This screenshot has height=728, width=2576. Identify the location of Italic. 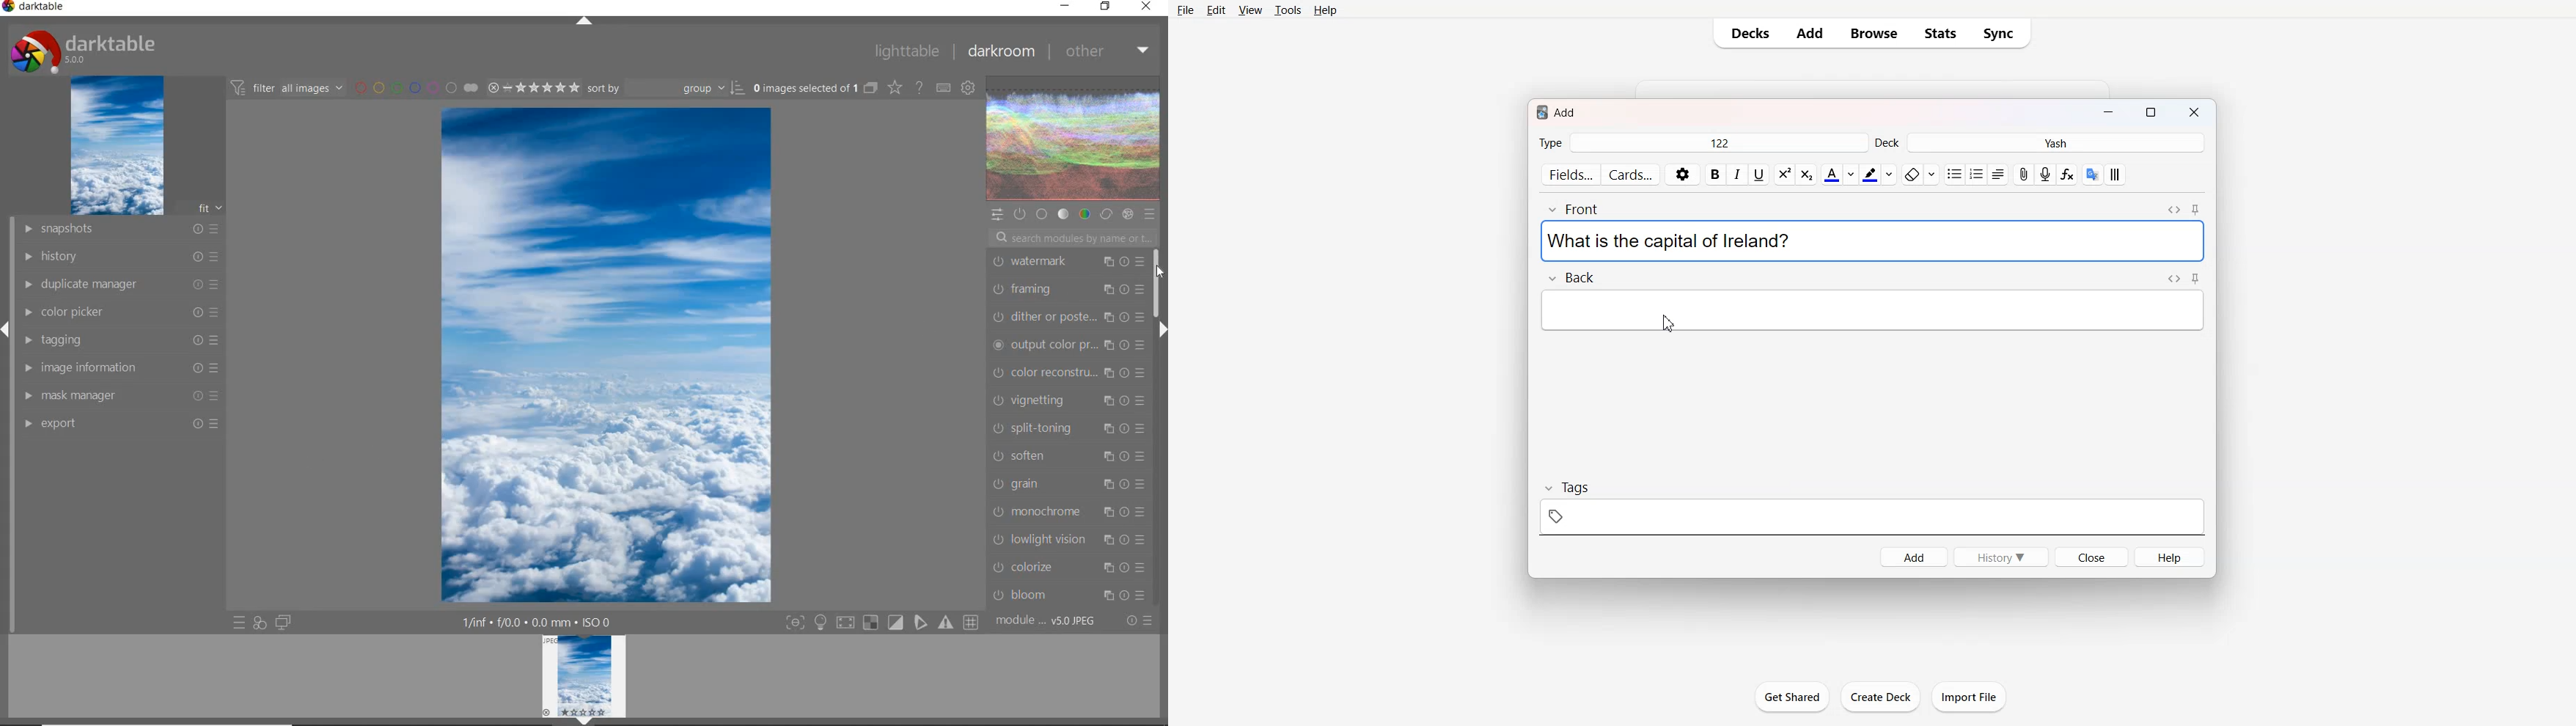
(1736, 174).